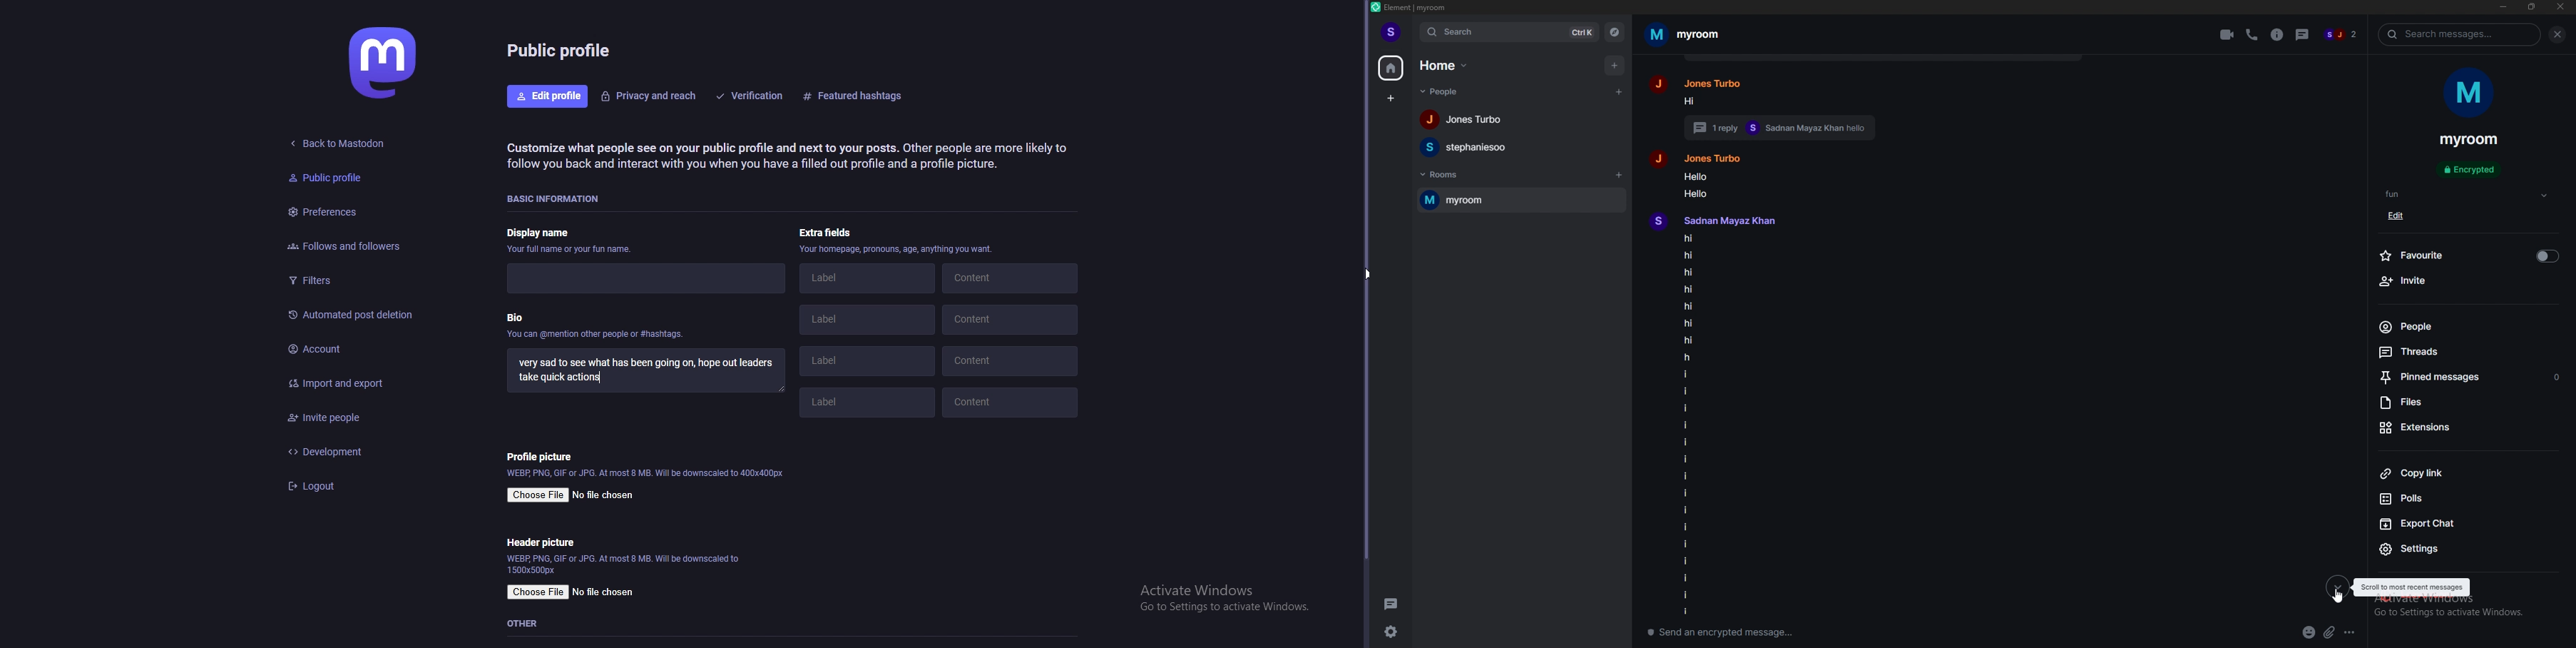 The height and width of the screenshot is (672, 2576). What do you see at coordinates (1391, 67) in the screenshot?
I see `home` at bounding box center [1391, 67].